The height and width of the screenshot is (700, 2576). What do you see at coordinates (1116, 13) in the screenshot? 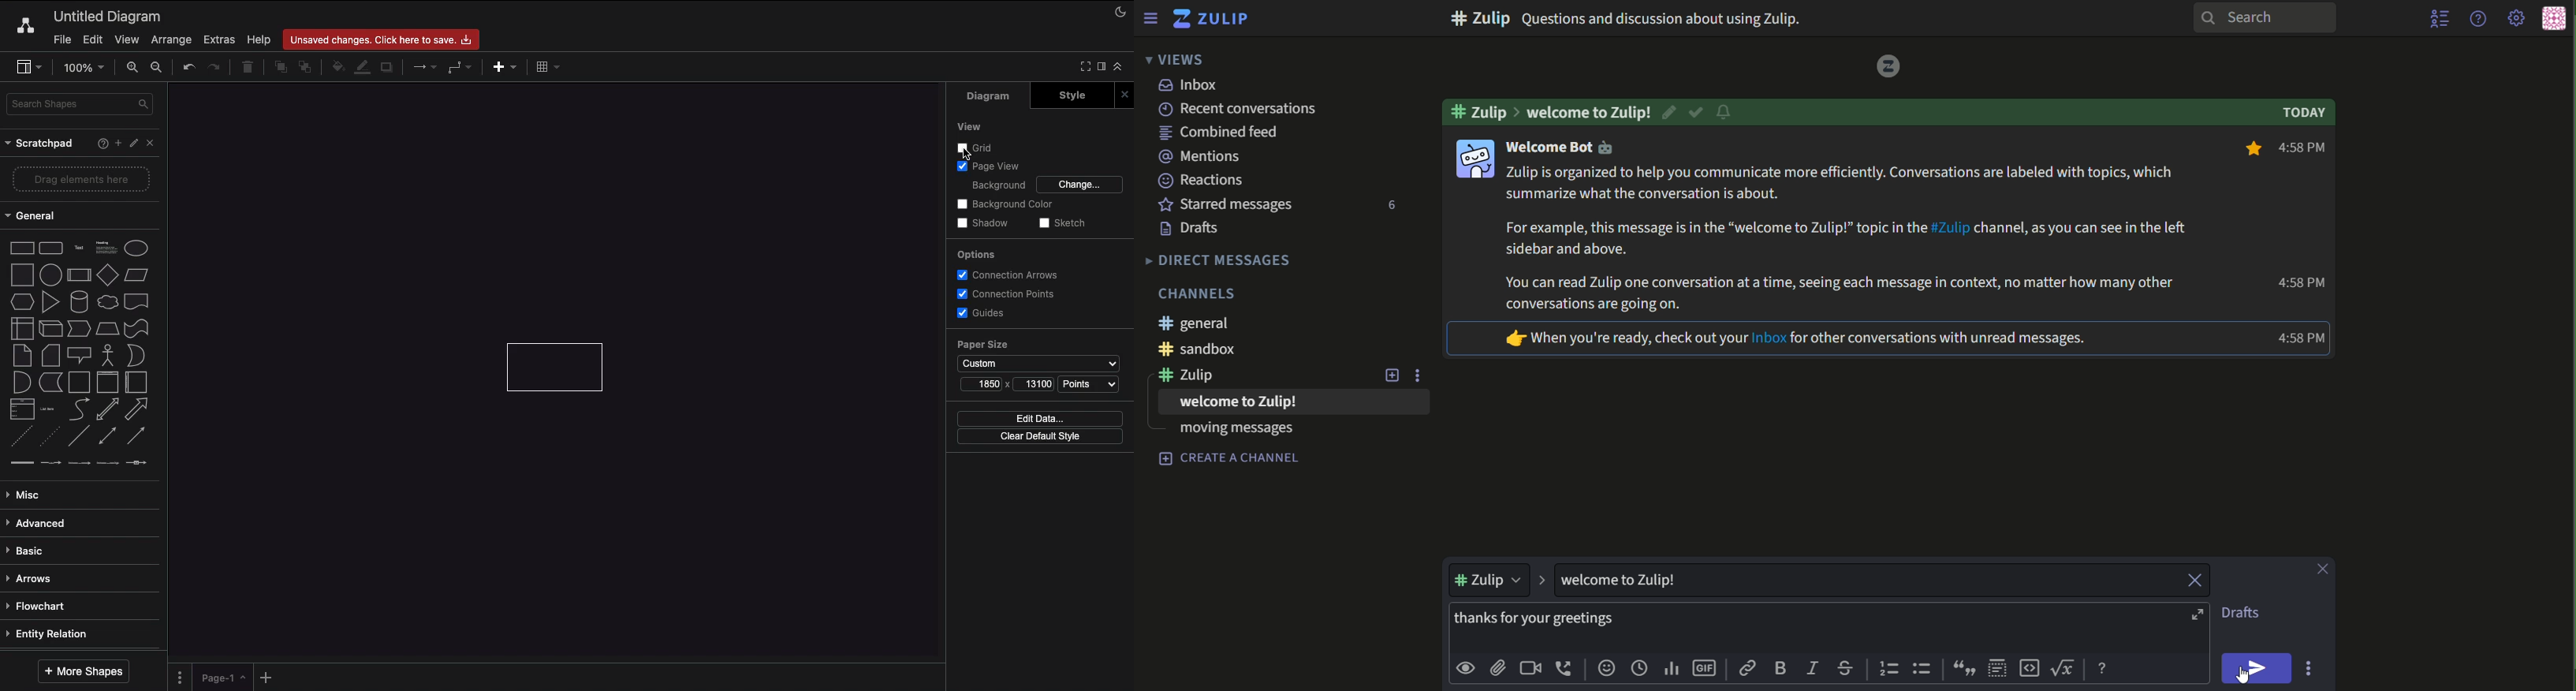
I see `Night mode on` at bounding box center [1116, 13].